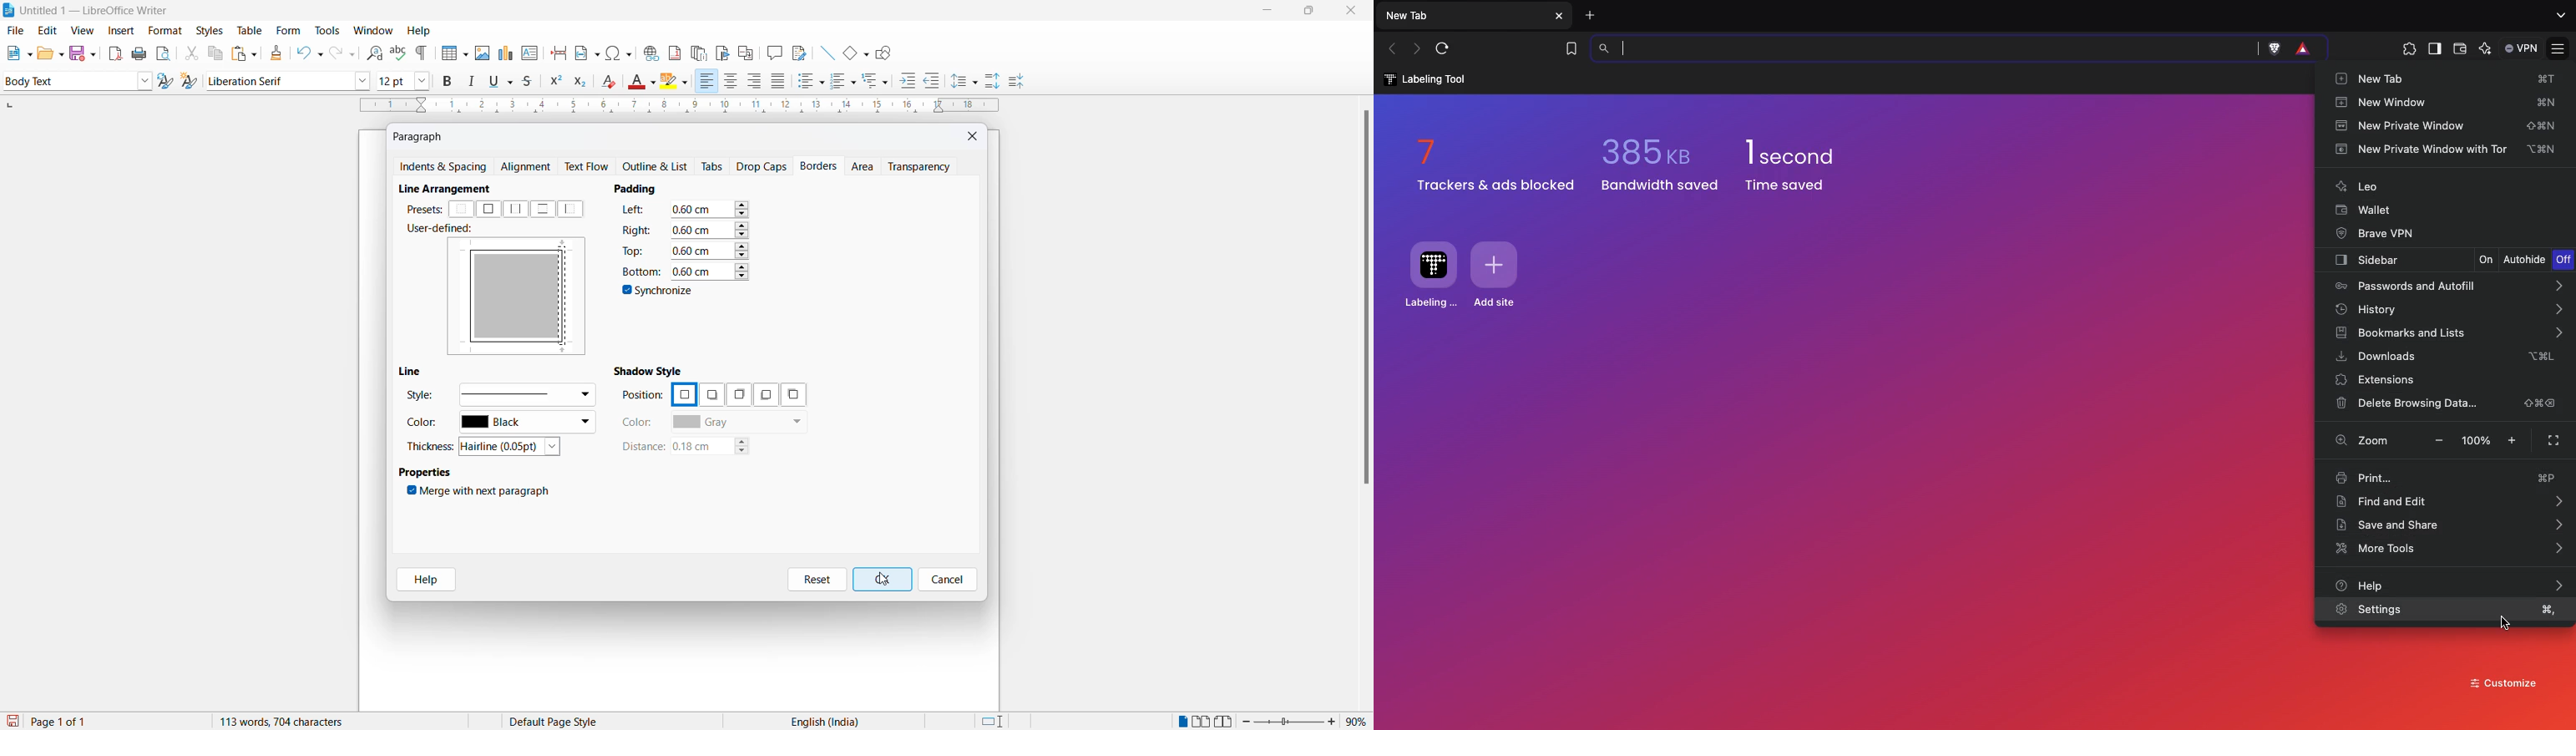 This screenshot has width=2576, height=756. I want to click on Wallet, so click(2460, 50).